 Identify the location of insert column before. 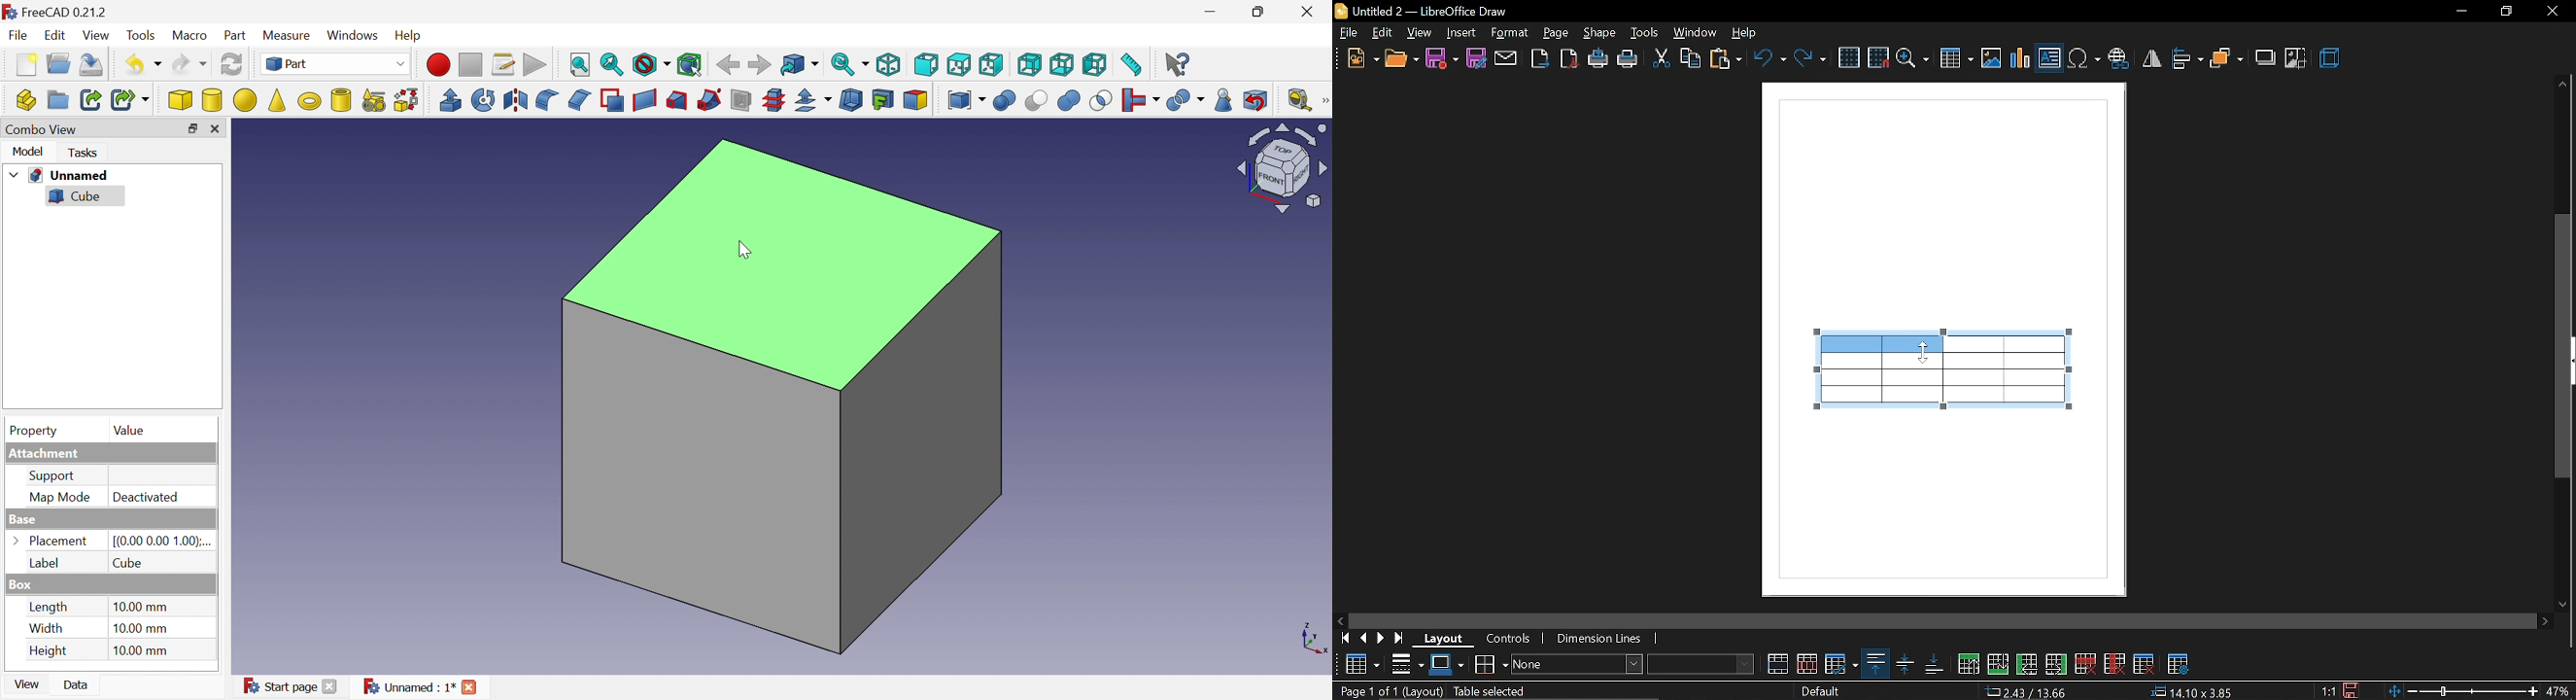
(2027, 664).